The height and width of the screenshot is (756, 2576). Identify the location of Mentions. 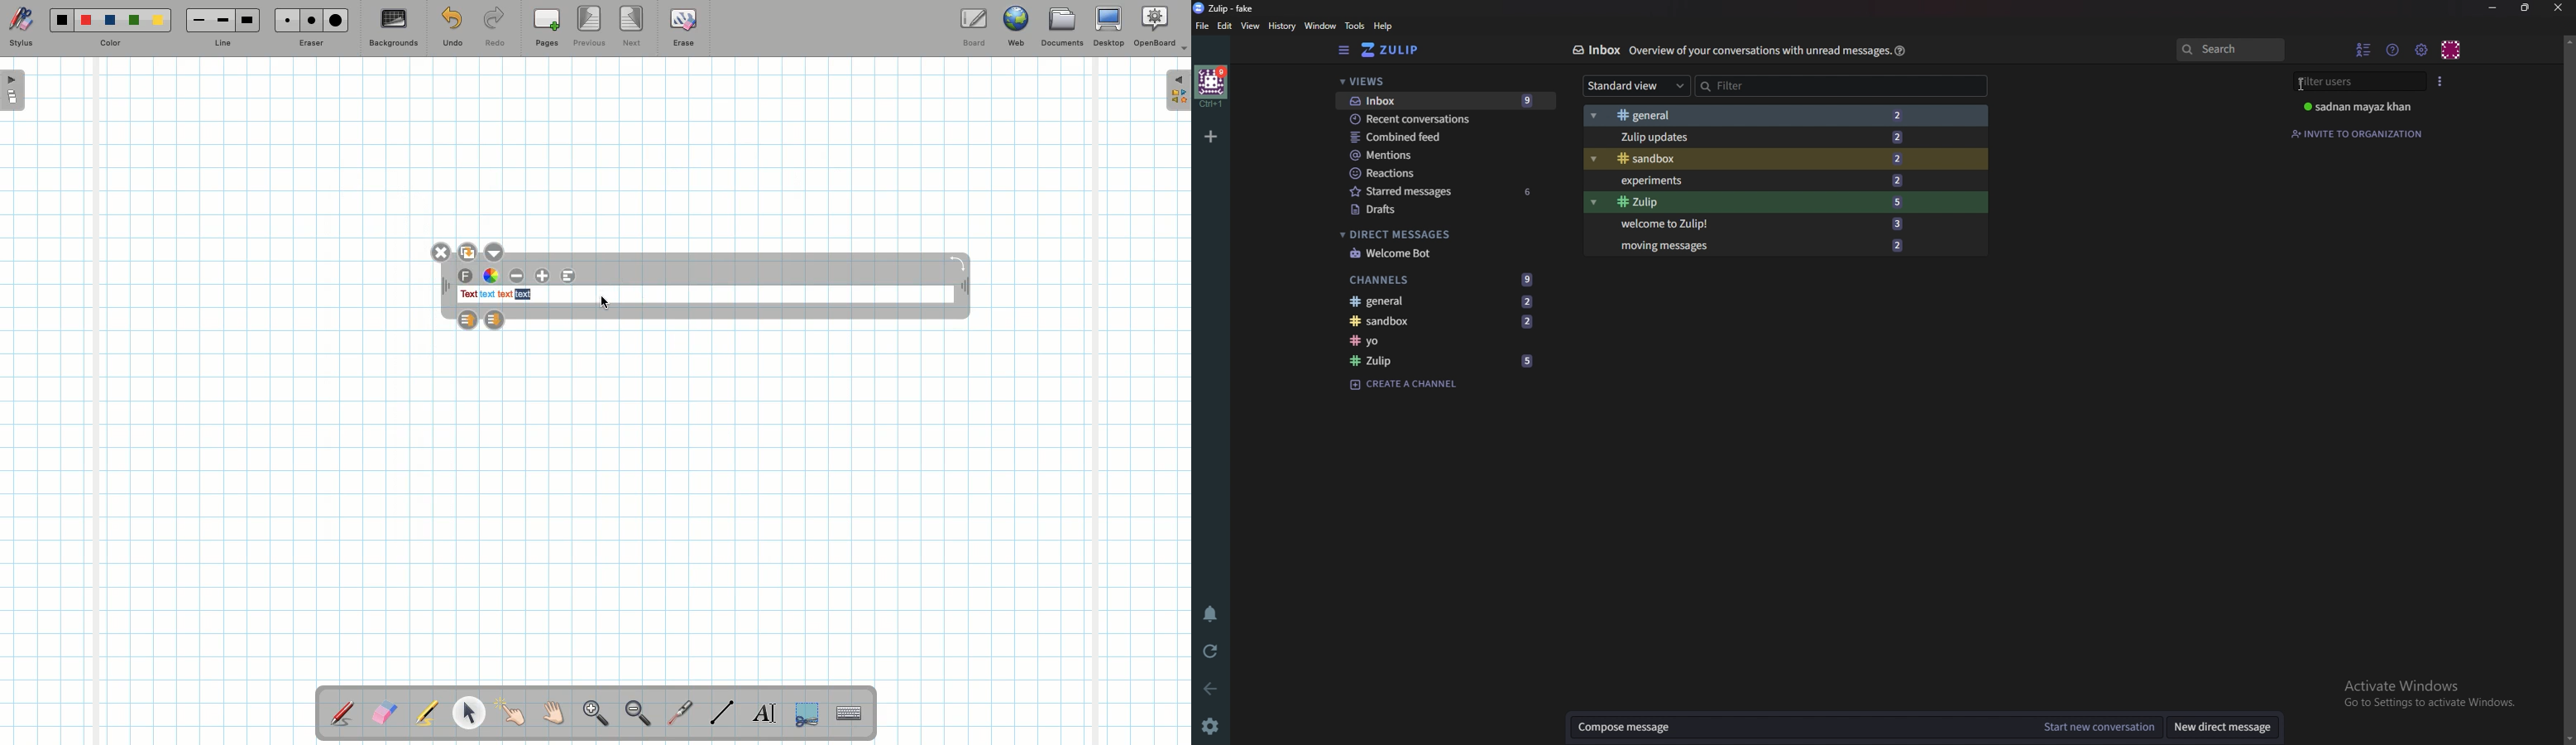
(1435, 154).